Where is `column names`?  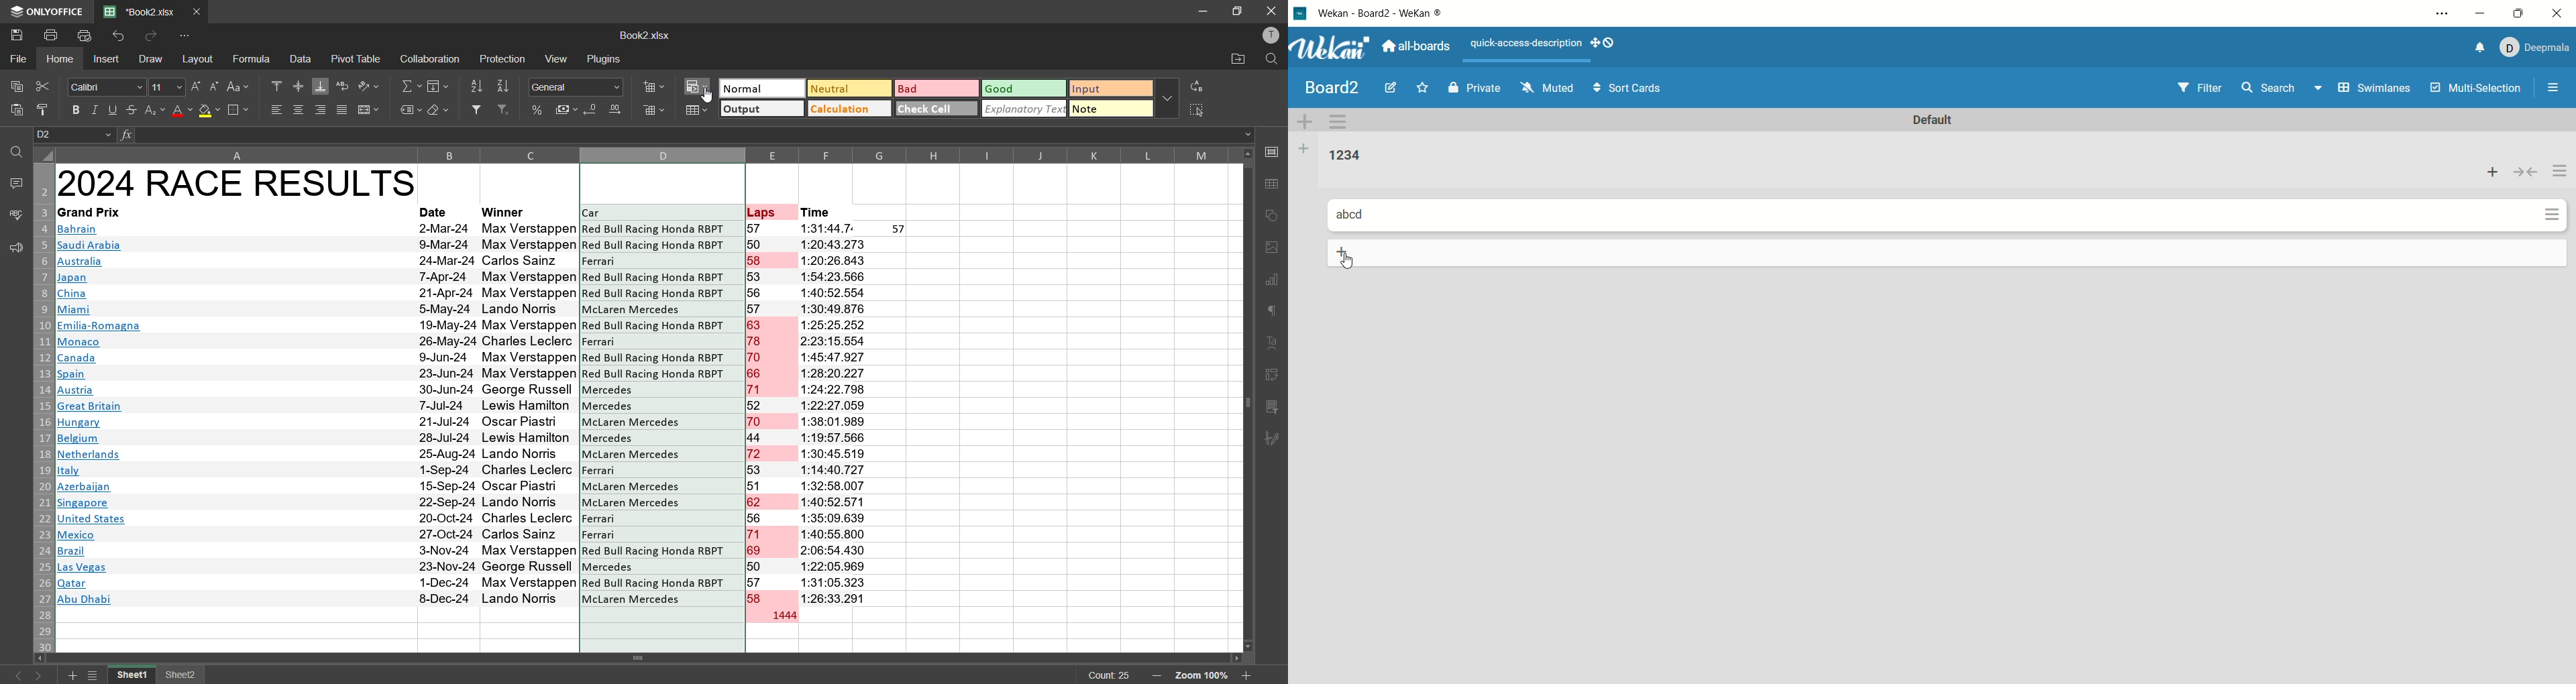
column names is located at coordinates (315, 155).